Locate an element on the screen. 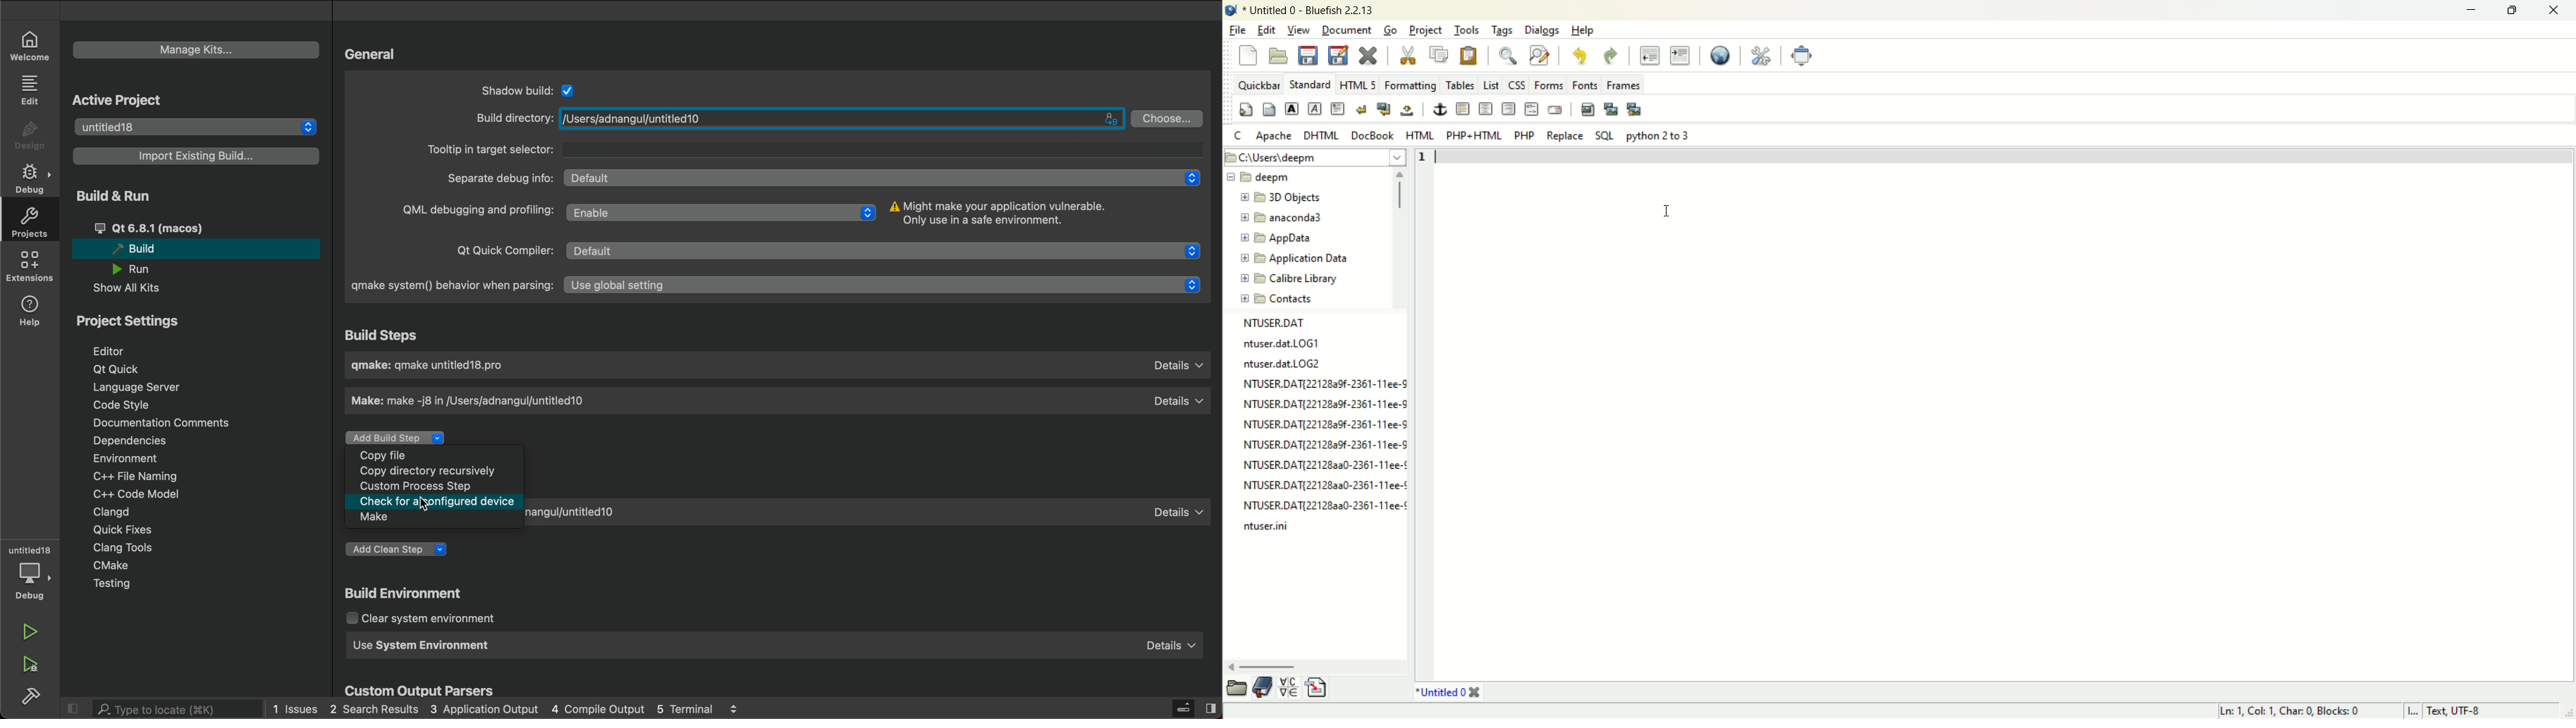 Image resolution: width=2576 pixels, height=728 pixels. indent is located at coordinates (1681, 54).